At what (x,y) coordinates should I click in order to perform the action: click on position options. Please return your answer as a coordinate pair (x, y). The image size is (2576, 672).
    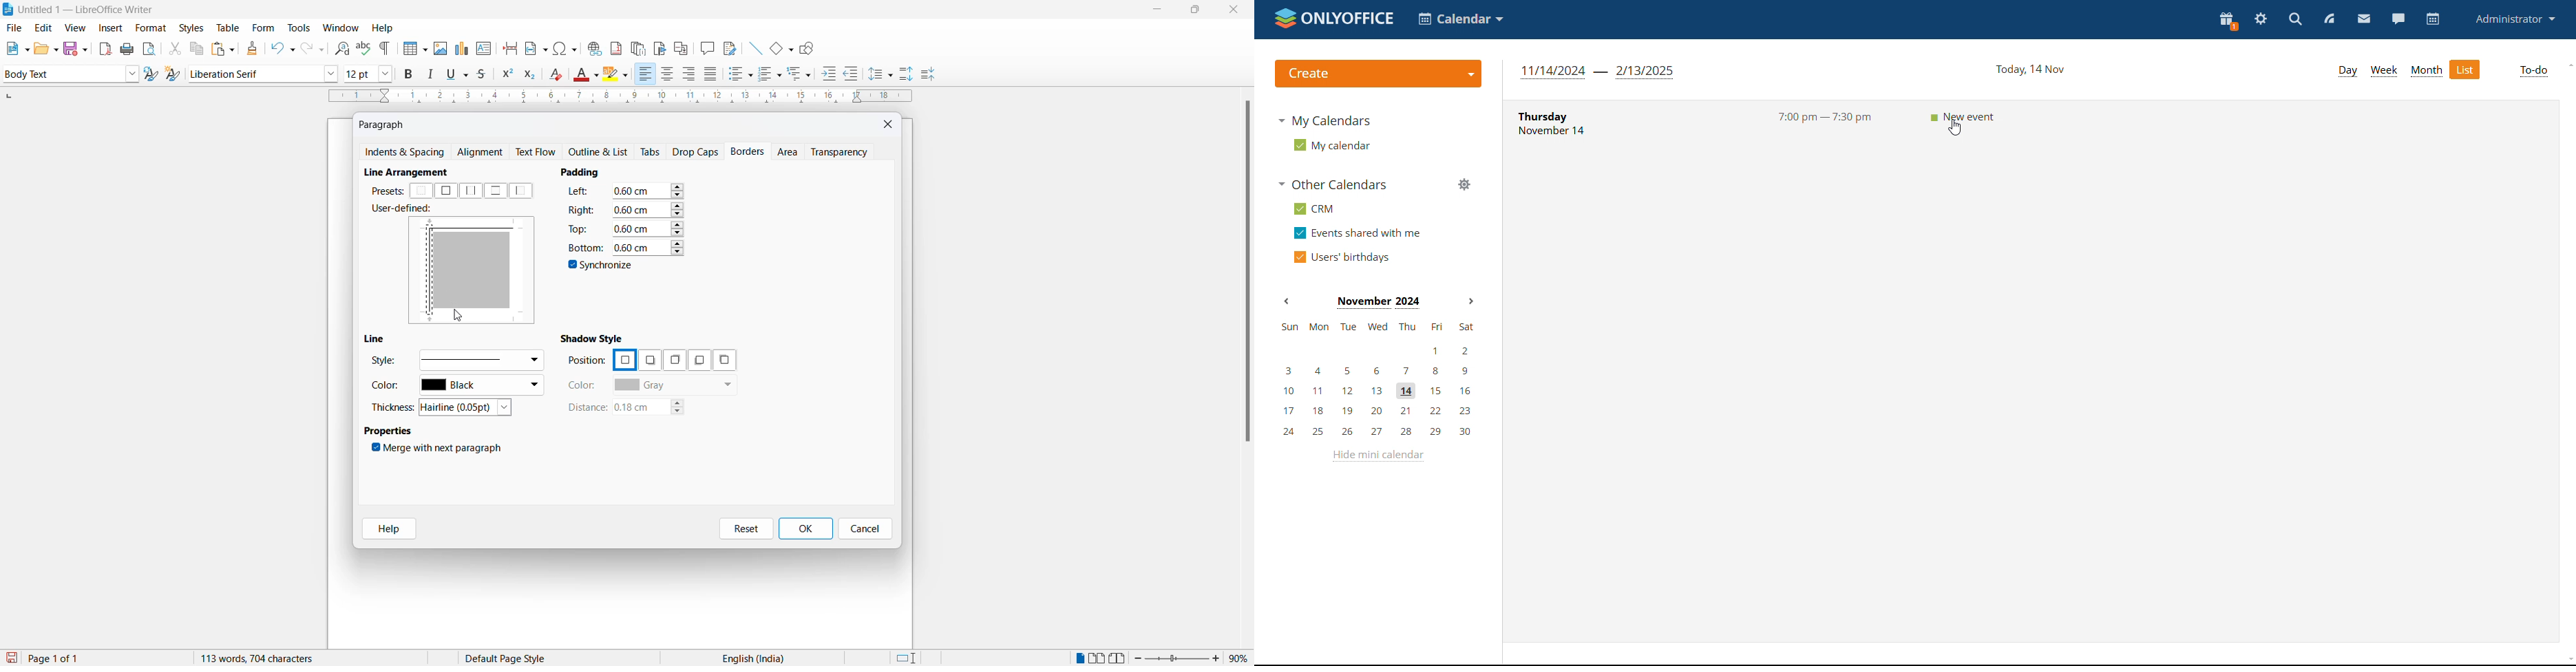
    Looking at the image, I should click on (696, 360).